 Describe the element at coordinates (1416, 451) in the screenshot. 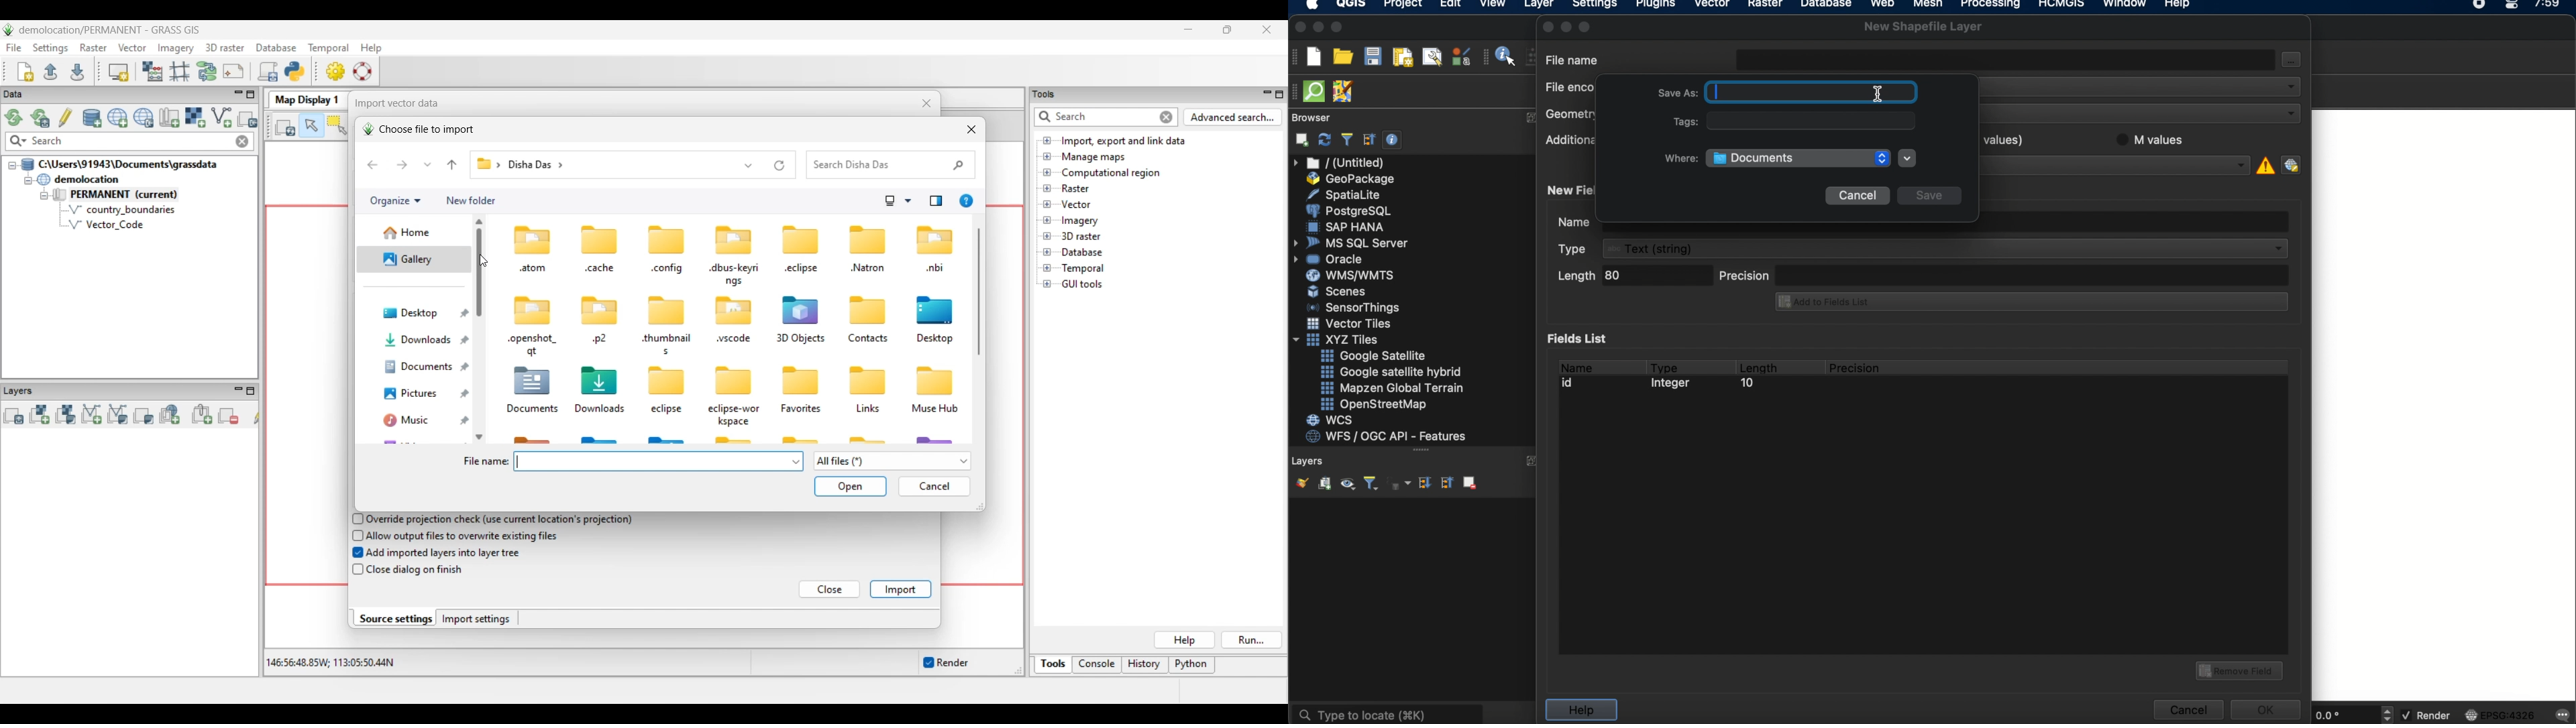

I see `more` at that location.